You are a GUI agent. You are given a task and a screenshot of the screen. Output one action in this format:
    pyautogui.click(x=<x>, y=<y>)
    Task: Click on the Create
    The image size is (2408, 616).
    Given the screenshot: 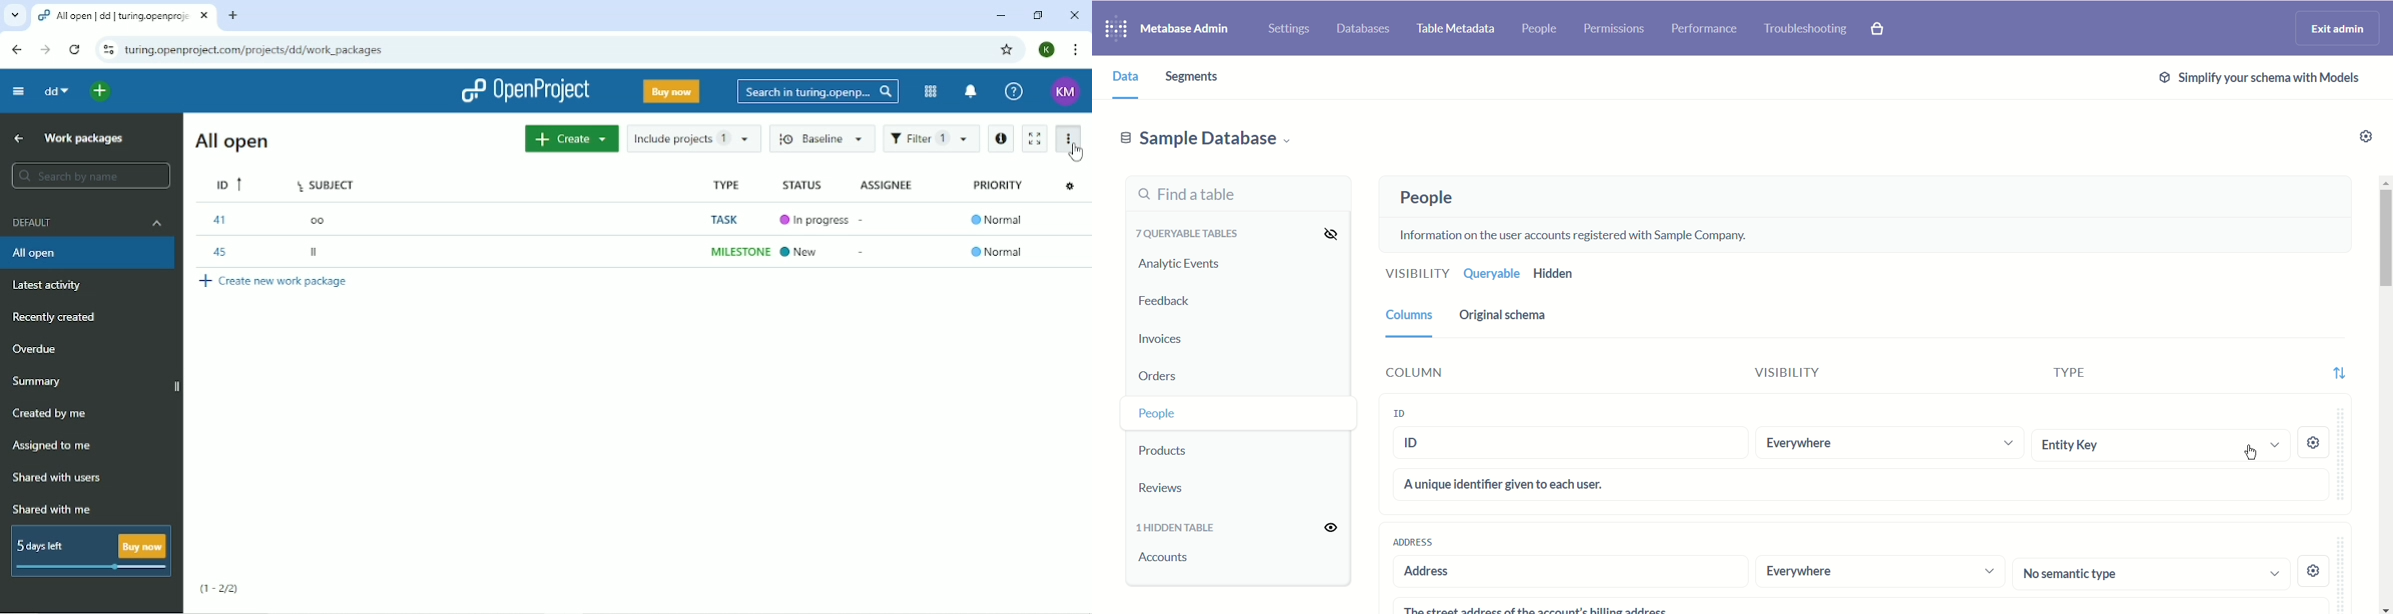 What is the action you would take?
    pyautogui.click(x=571, y=139)
    